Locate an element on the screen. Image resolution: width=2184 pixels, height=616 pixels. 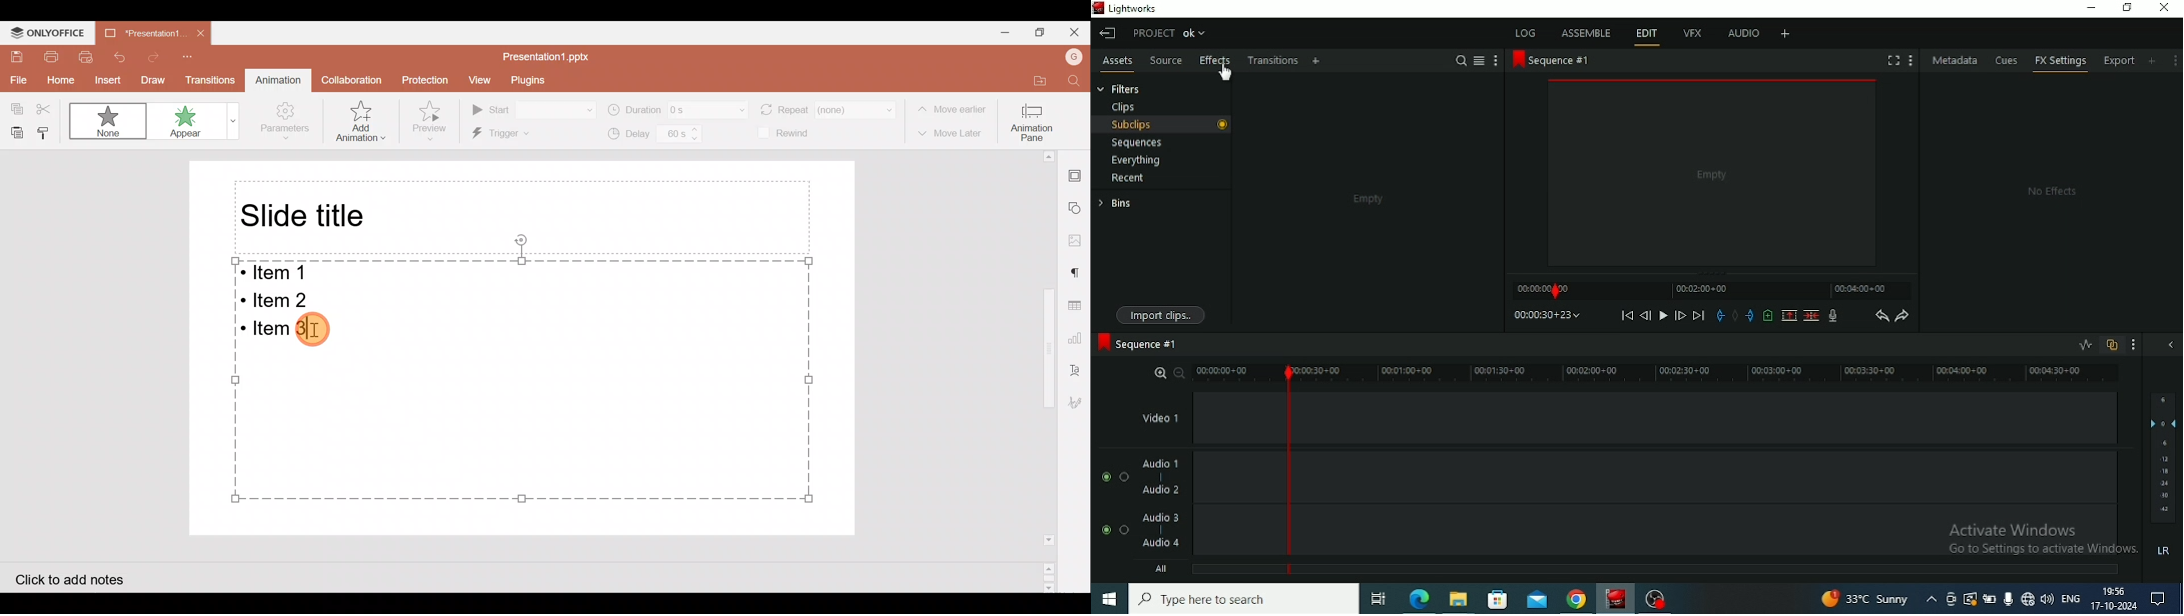
Protection is located at coordinates (424, 81).